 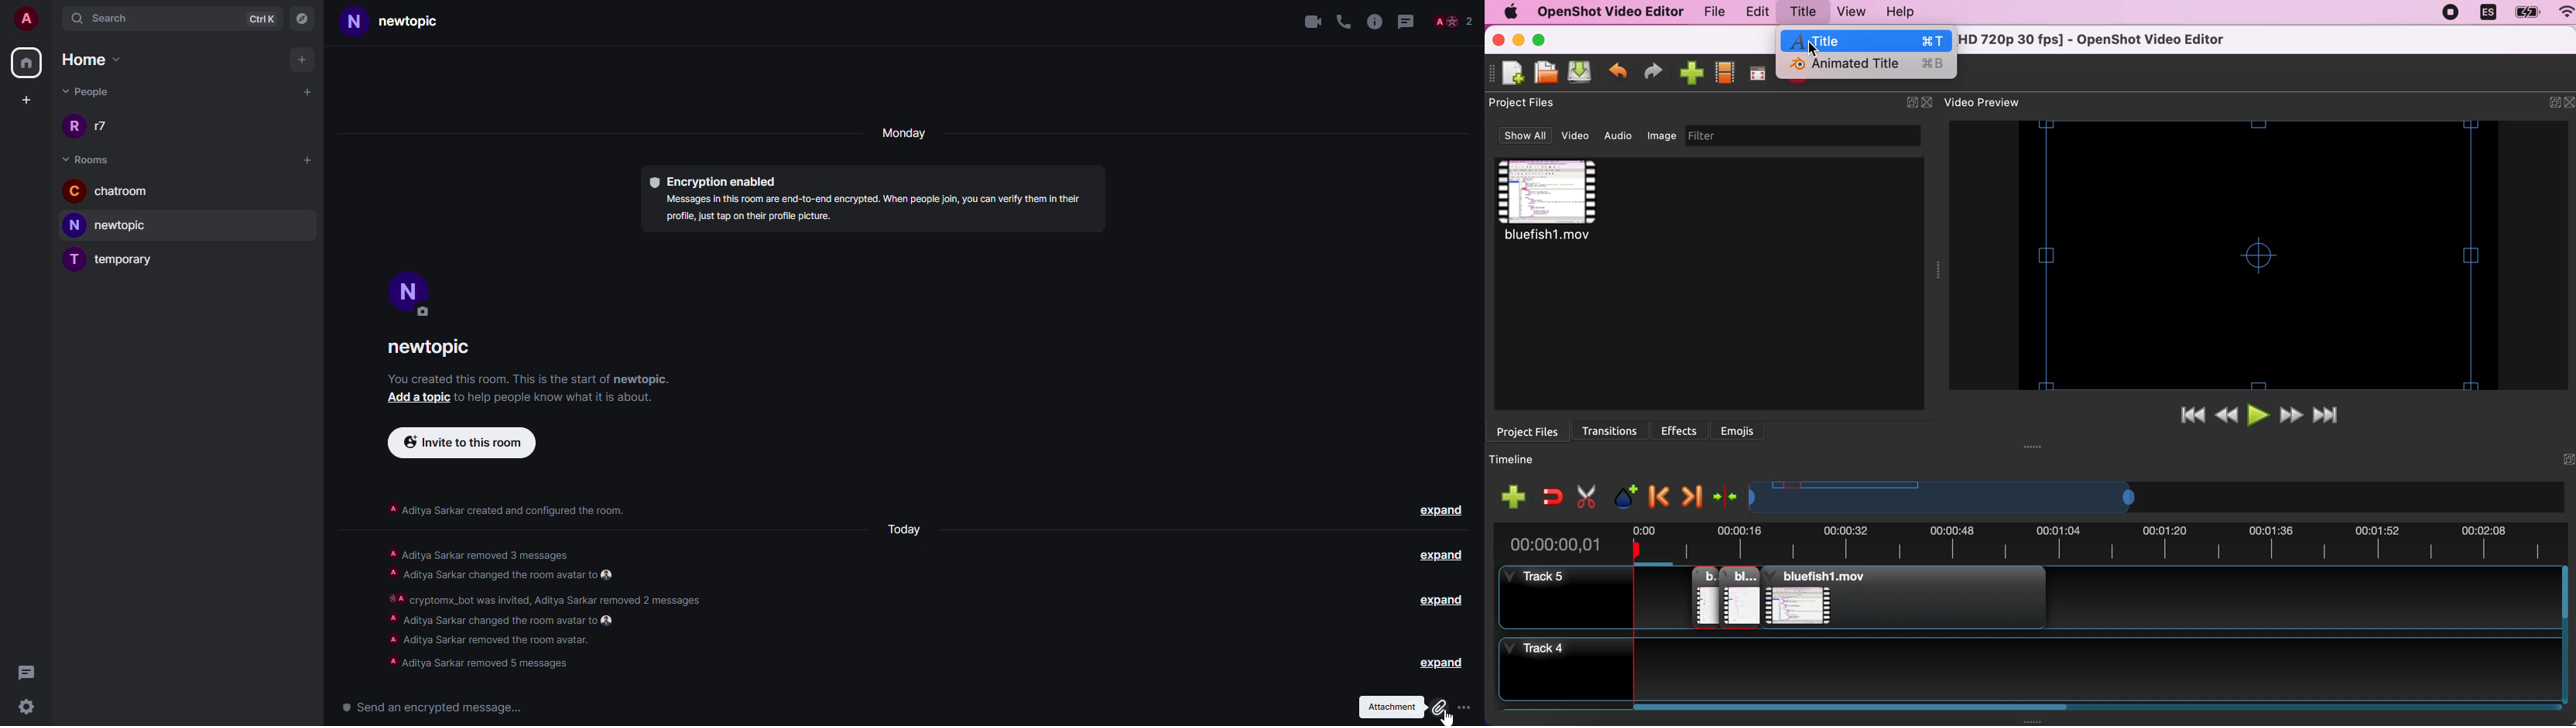 What do you see at coordinates (399, 21) in the screenshot?
I see `room` at bounding box center [399, 21].